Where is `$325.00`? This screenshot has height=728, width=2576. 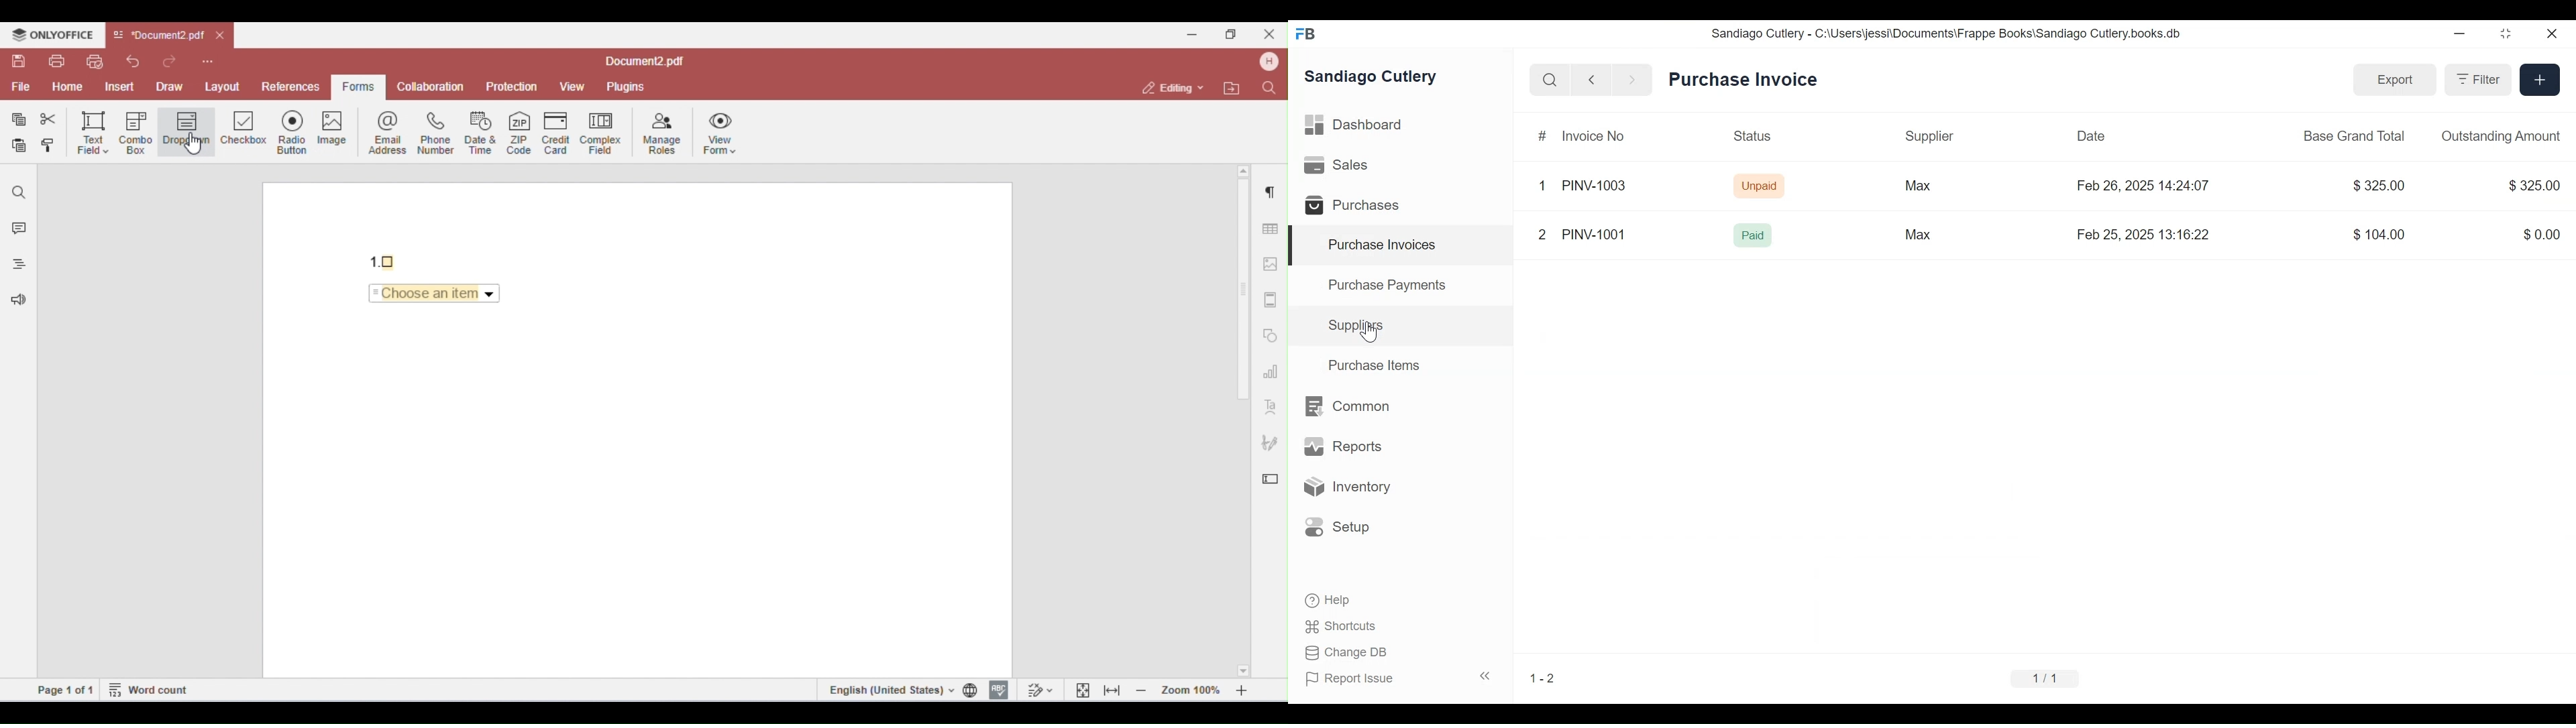
$325.00 is located at coordinates (2530, 186).